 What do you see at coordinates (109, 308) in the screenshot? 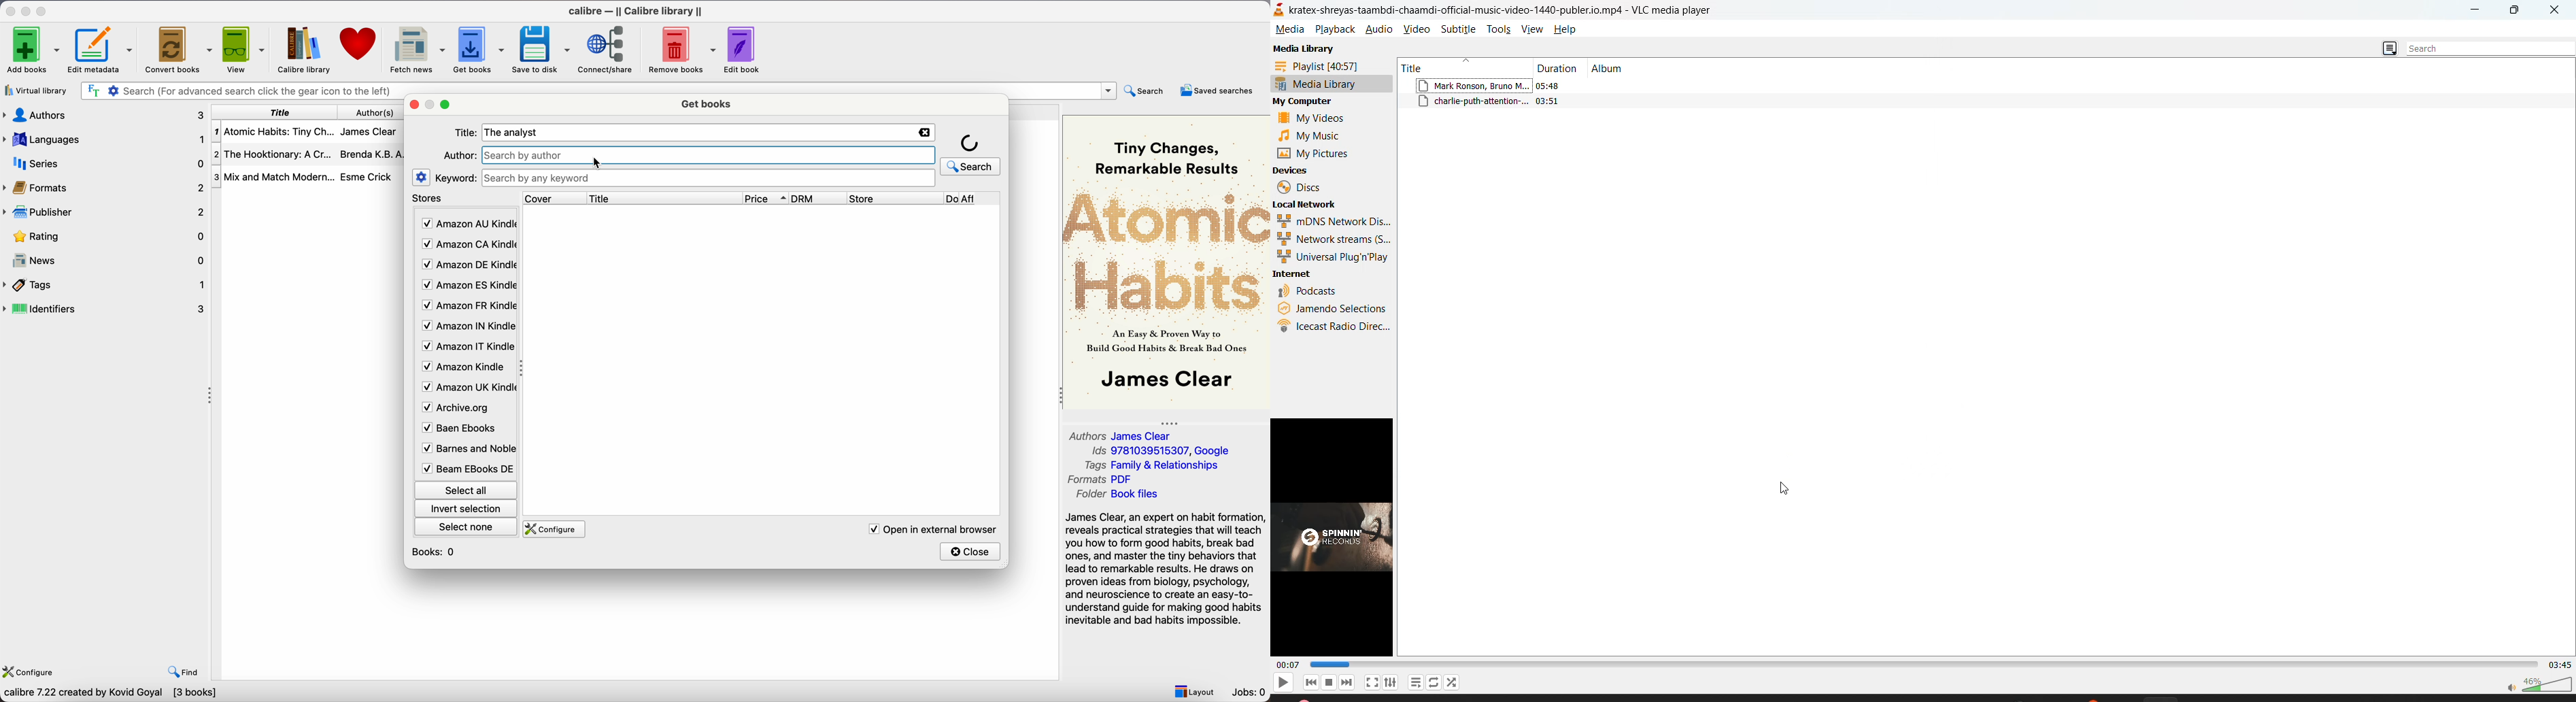
I see `identifiers` at bounding box center [109, 308].